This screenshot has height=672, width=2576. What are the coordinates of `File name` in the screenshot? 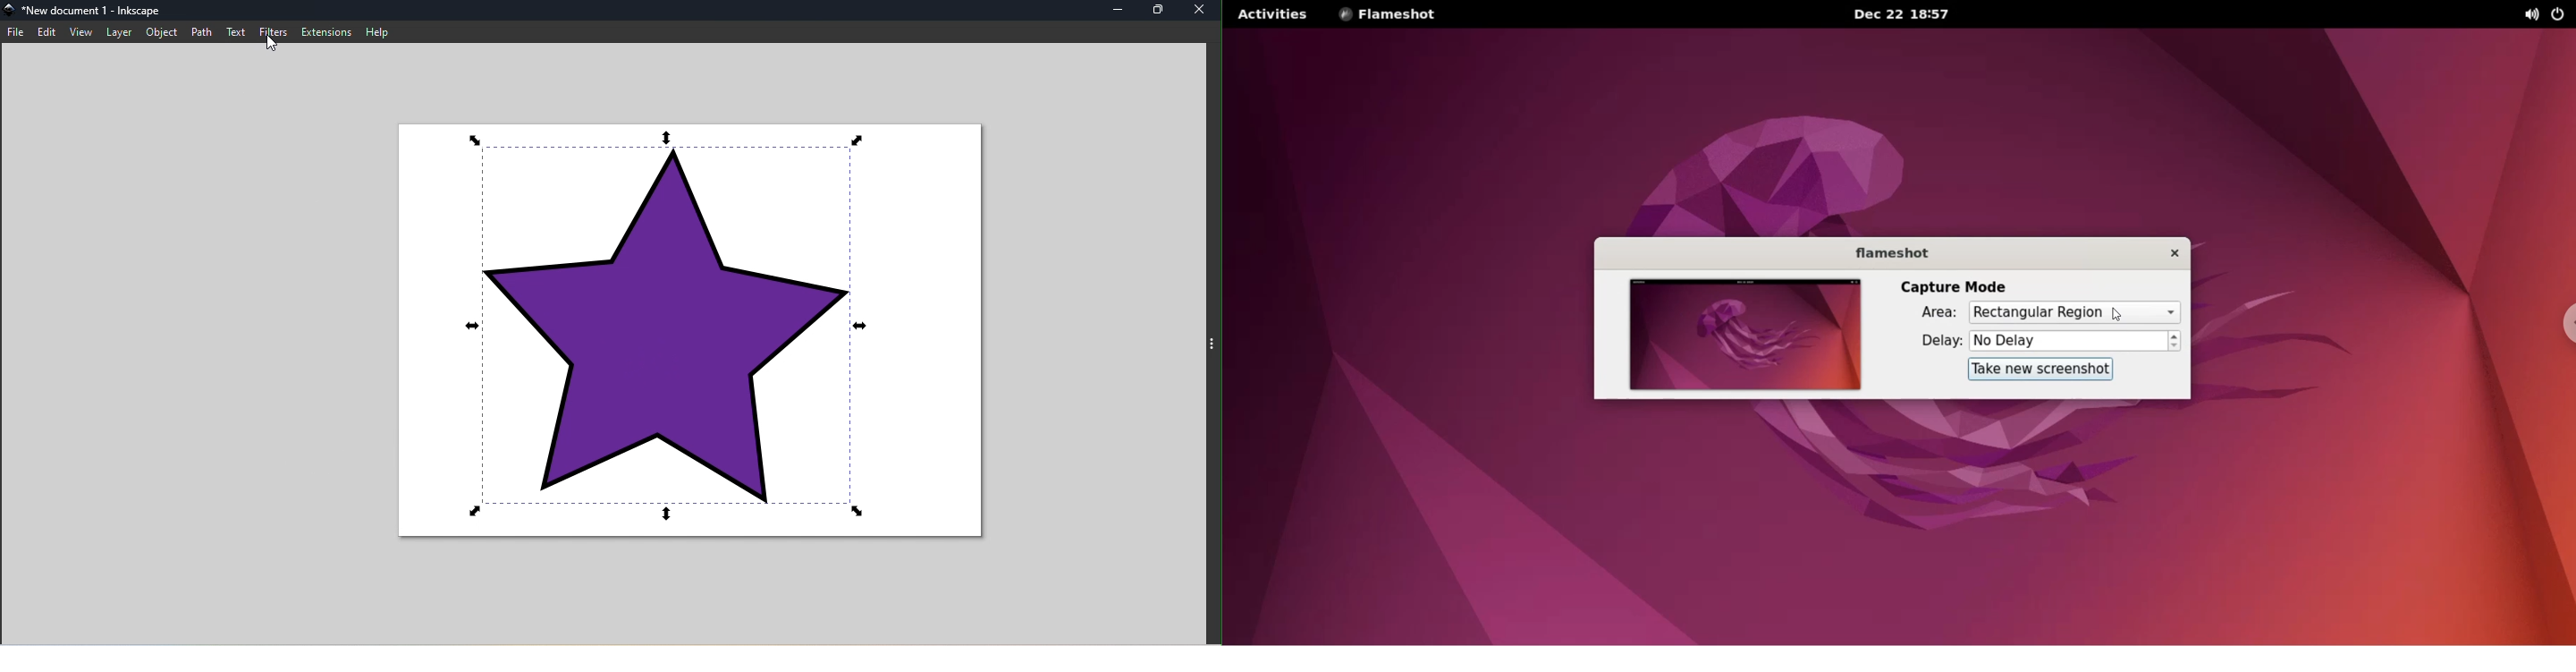 It's located at (91, 10).